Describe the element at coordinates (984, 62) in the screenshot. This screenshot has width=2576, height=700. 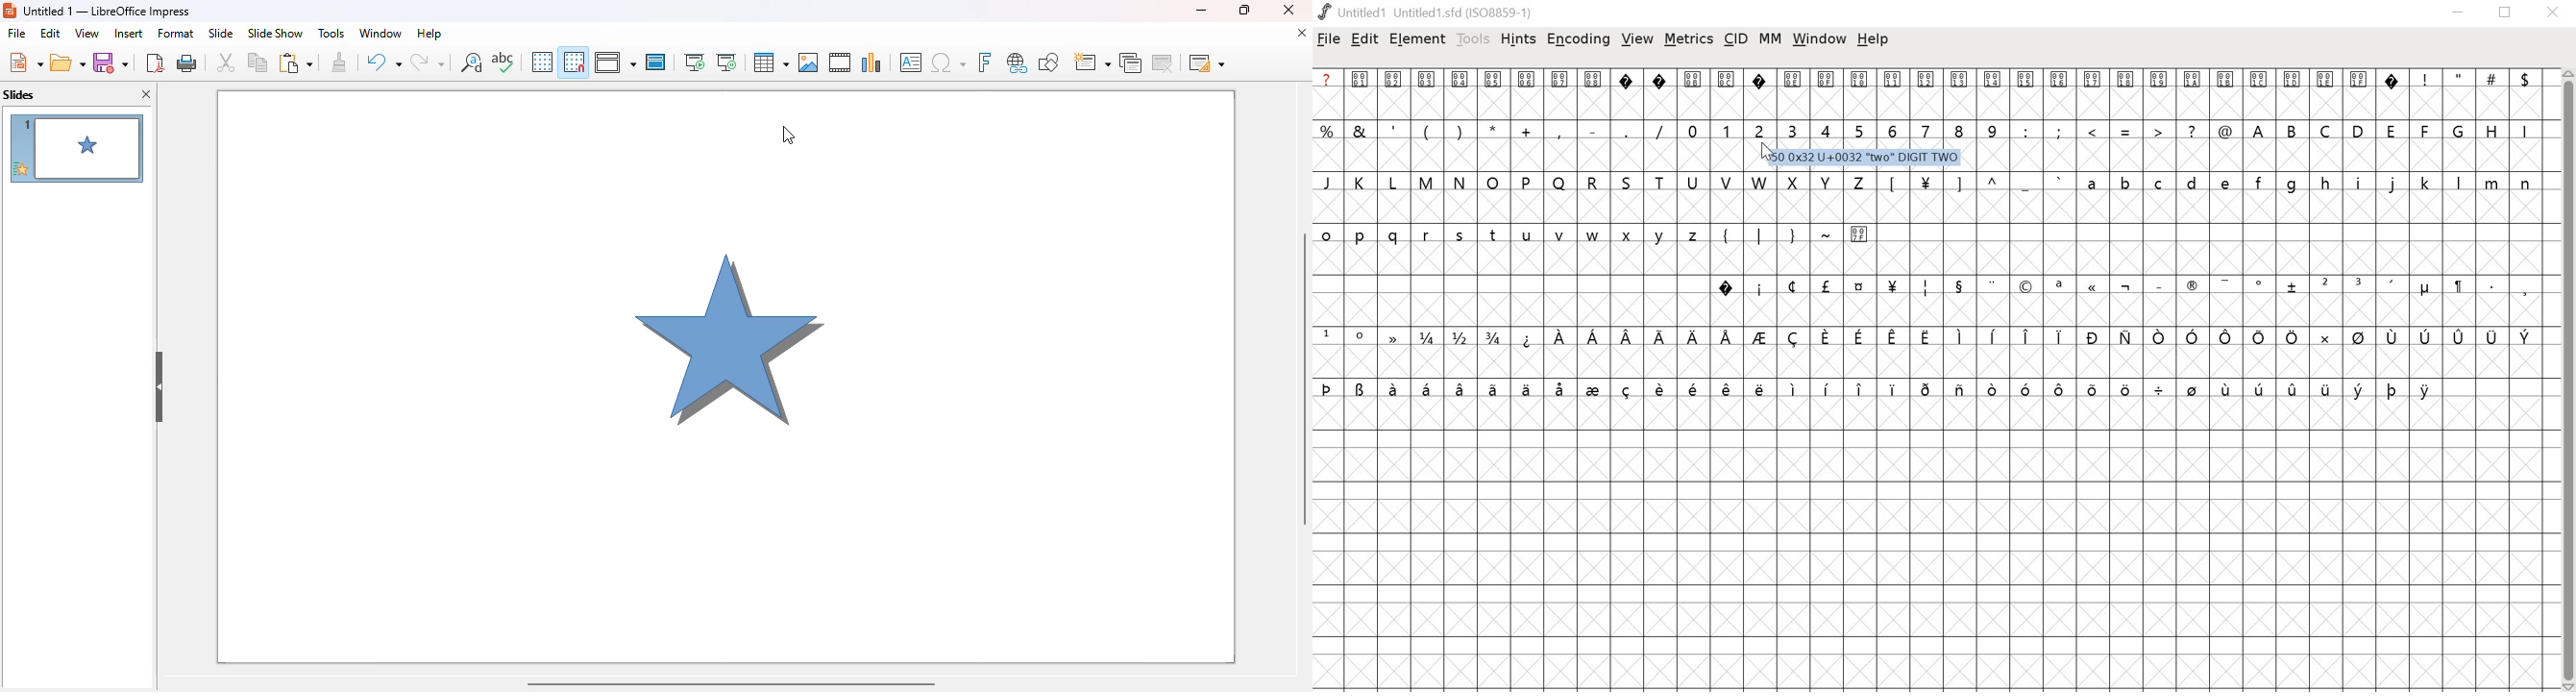
I see `insert fontwork text` at that location.